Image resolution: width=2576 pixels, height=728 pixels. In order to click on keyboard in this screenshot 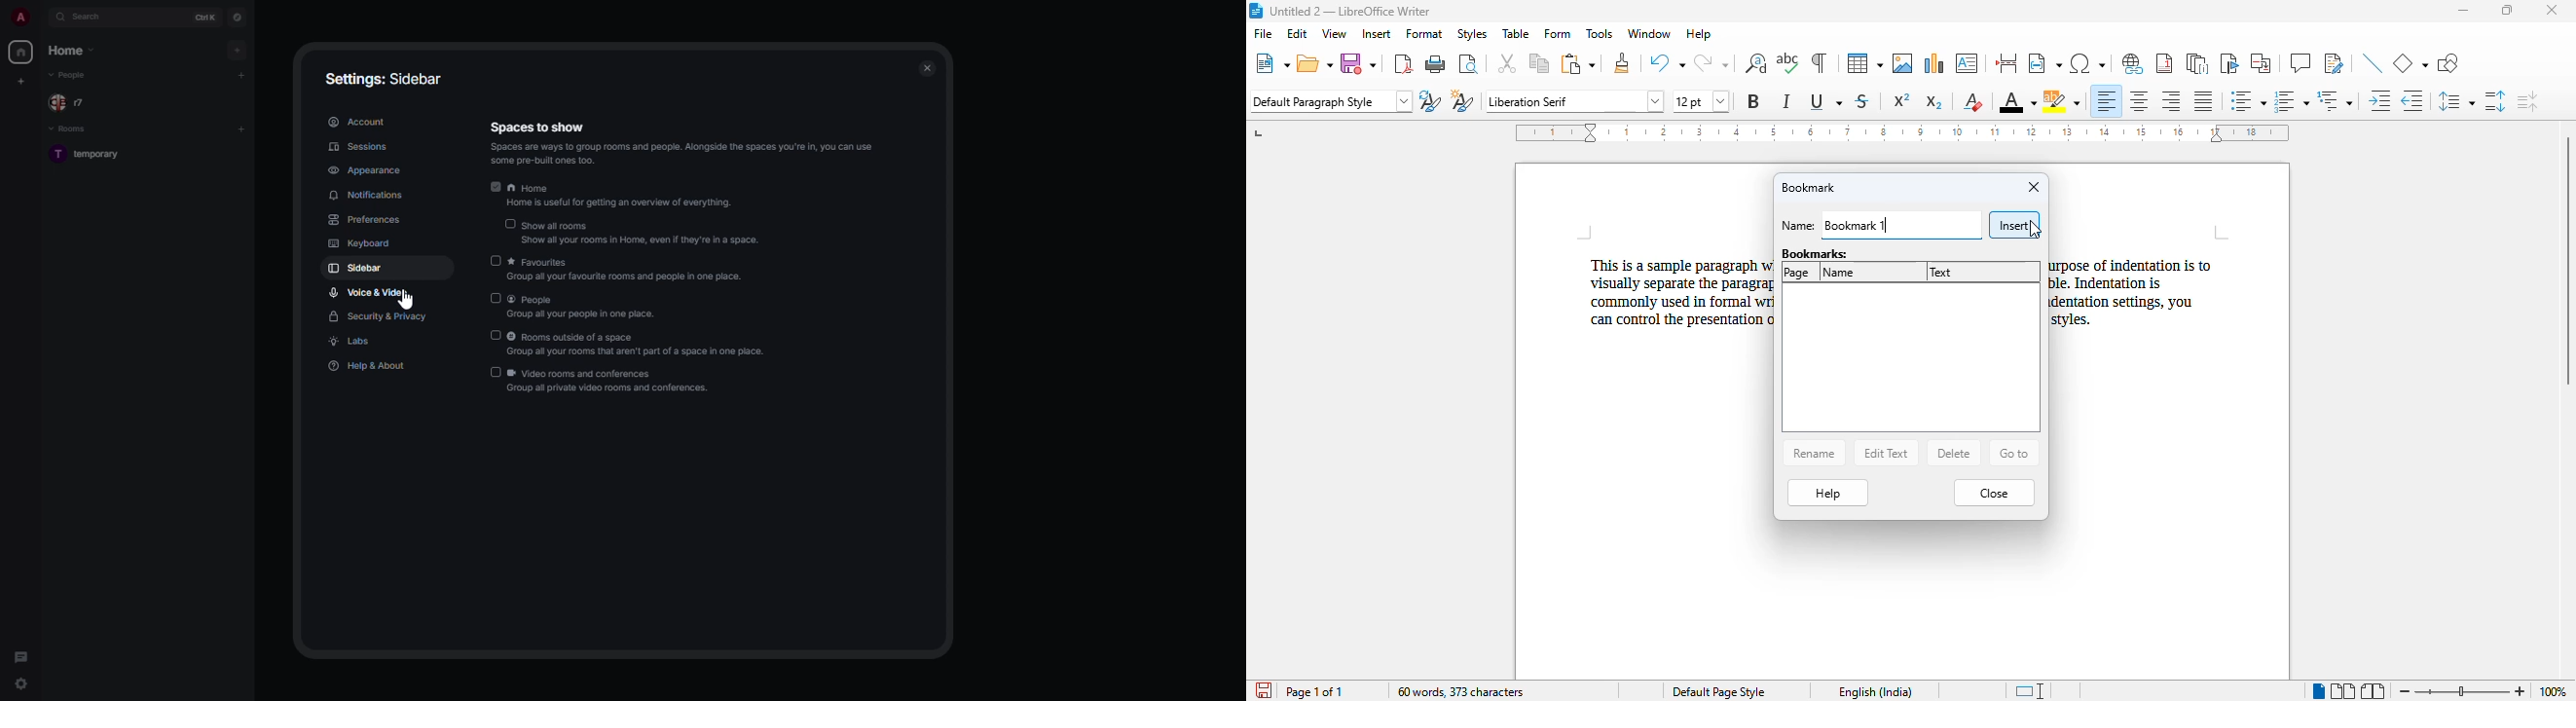, I will do `click(361, 242)`.